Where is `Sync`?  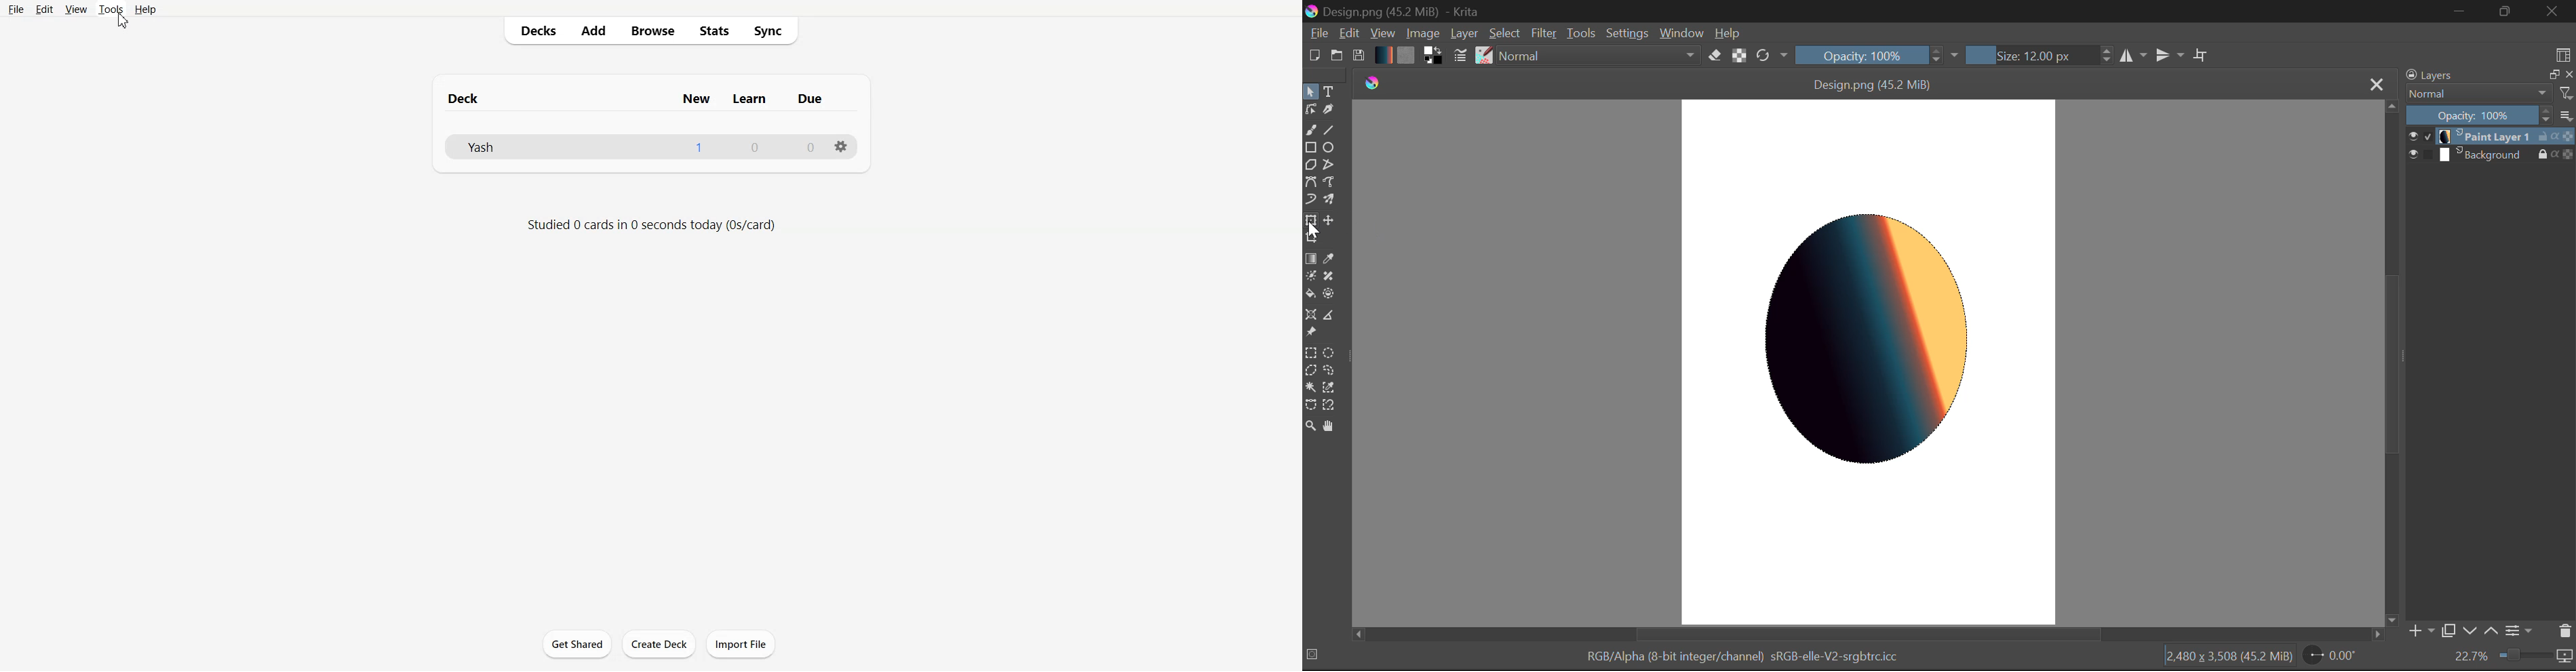
Sync is located at coordinates (775, 30).